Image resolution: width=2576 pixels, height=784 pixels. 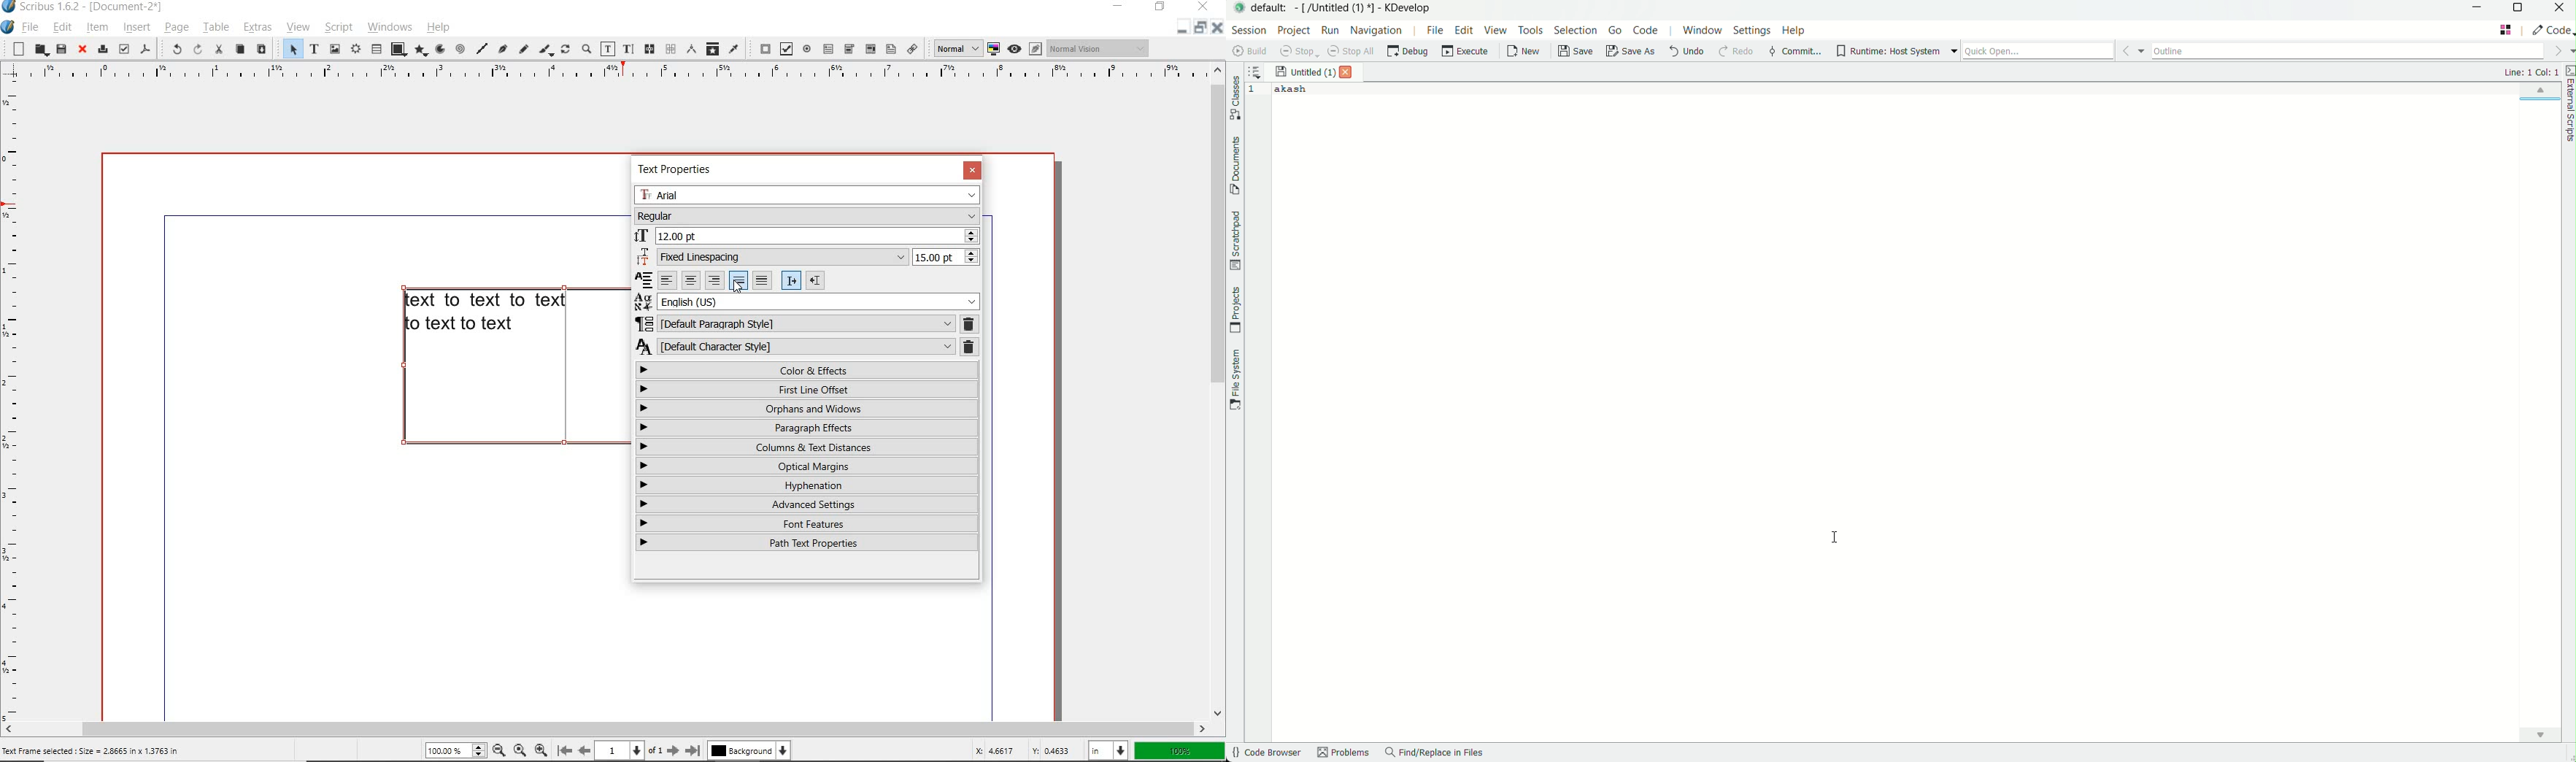 What do you see at coordinates (969, 348) in the screenshot?
I see `deleter` at bounding box center [969, 348].